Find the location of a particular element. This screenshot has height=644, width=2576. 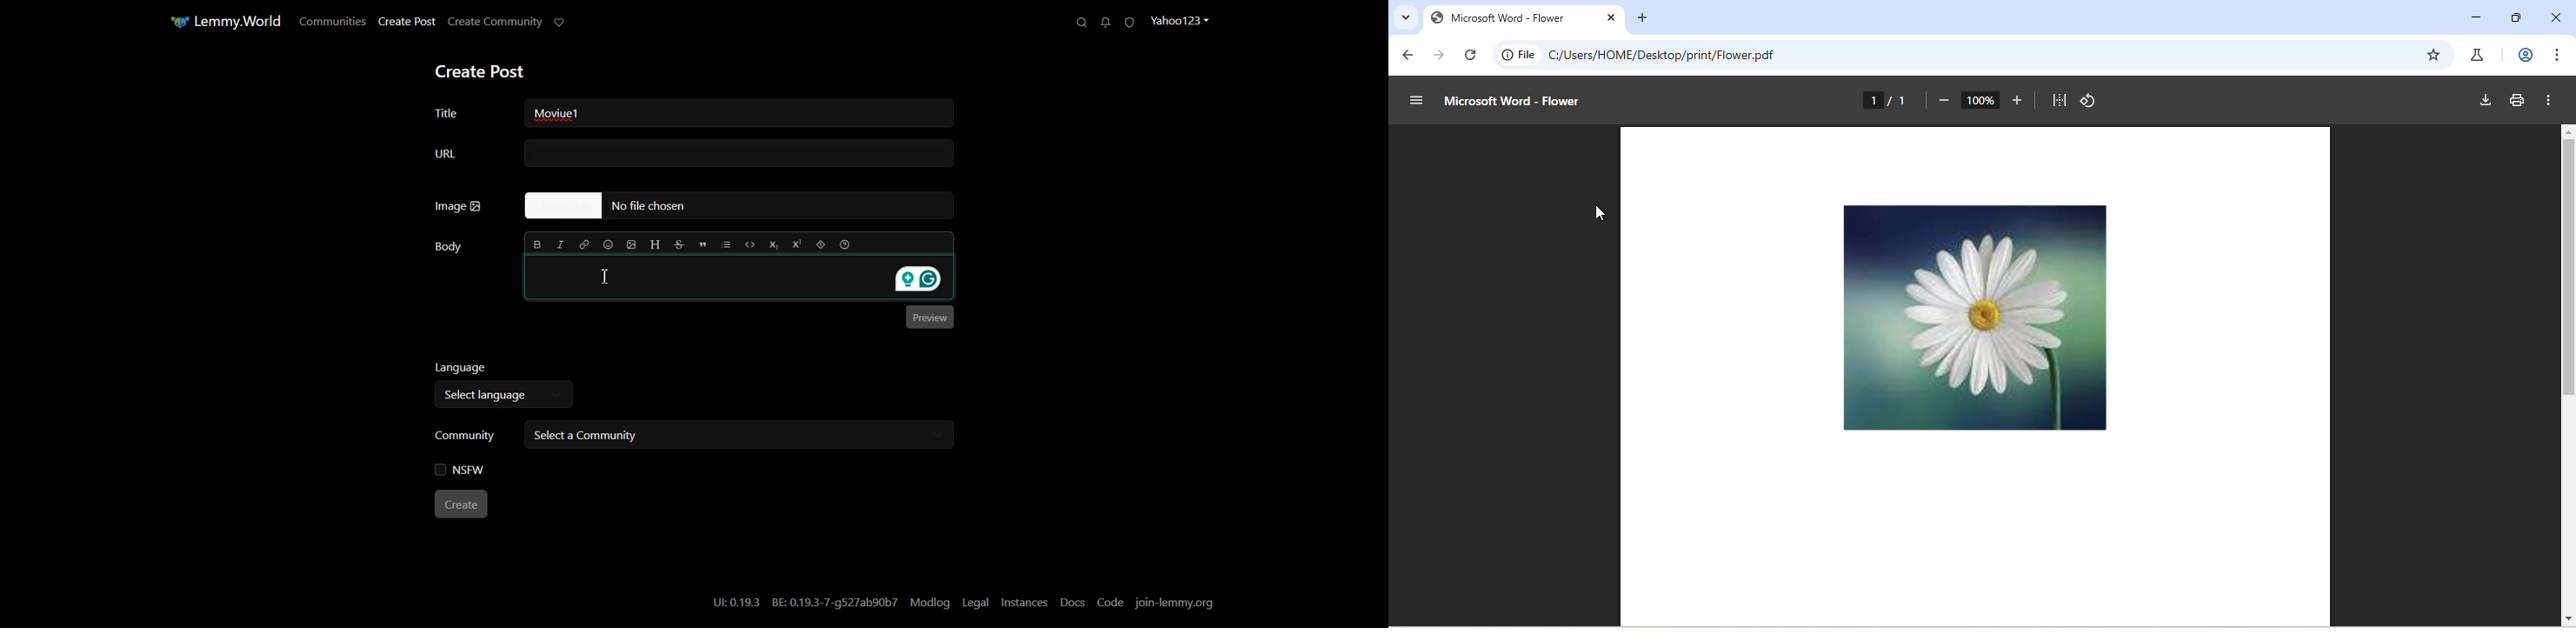

Grammarly extension is located at coordinates (923, 280).